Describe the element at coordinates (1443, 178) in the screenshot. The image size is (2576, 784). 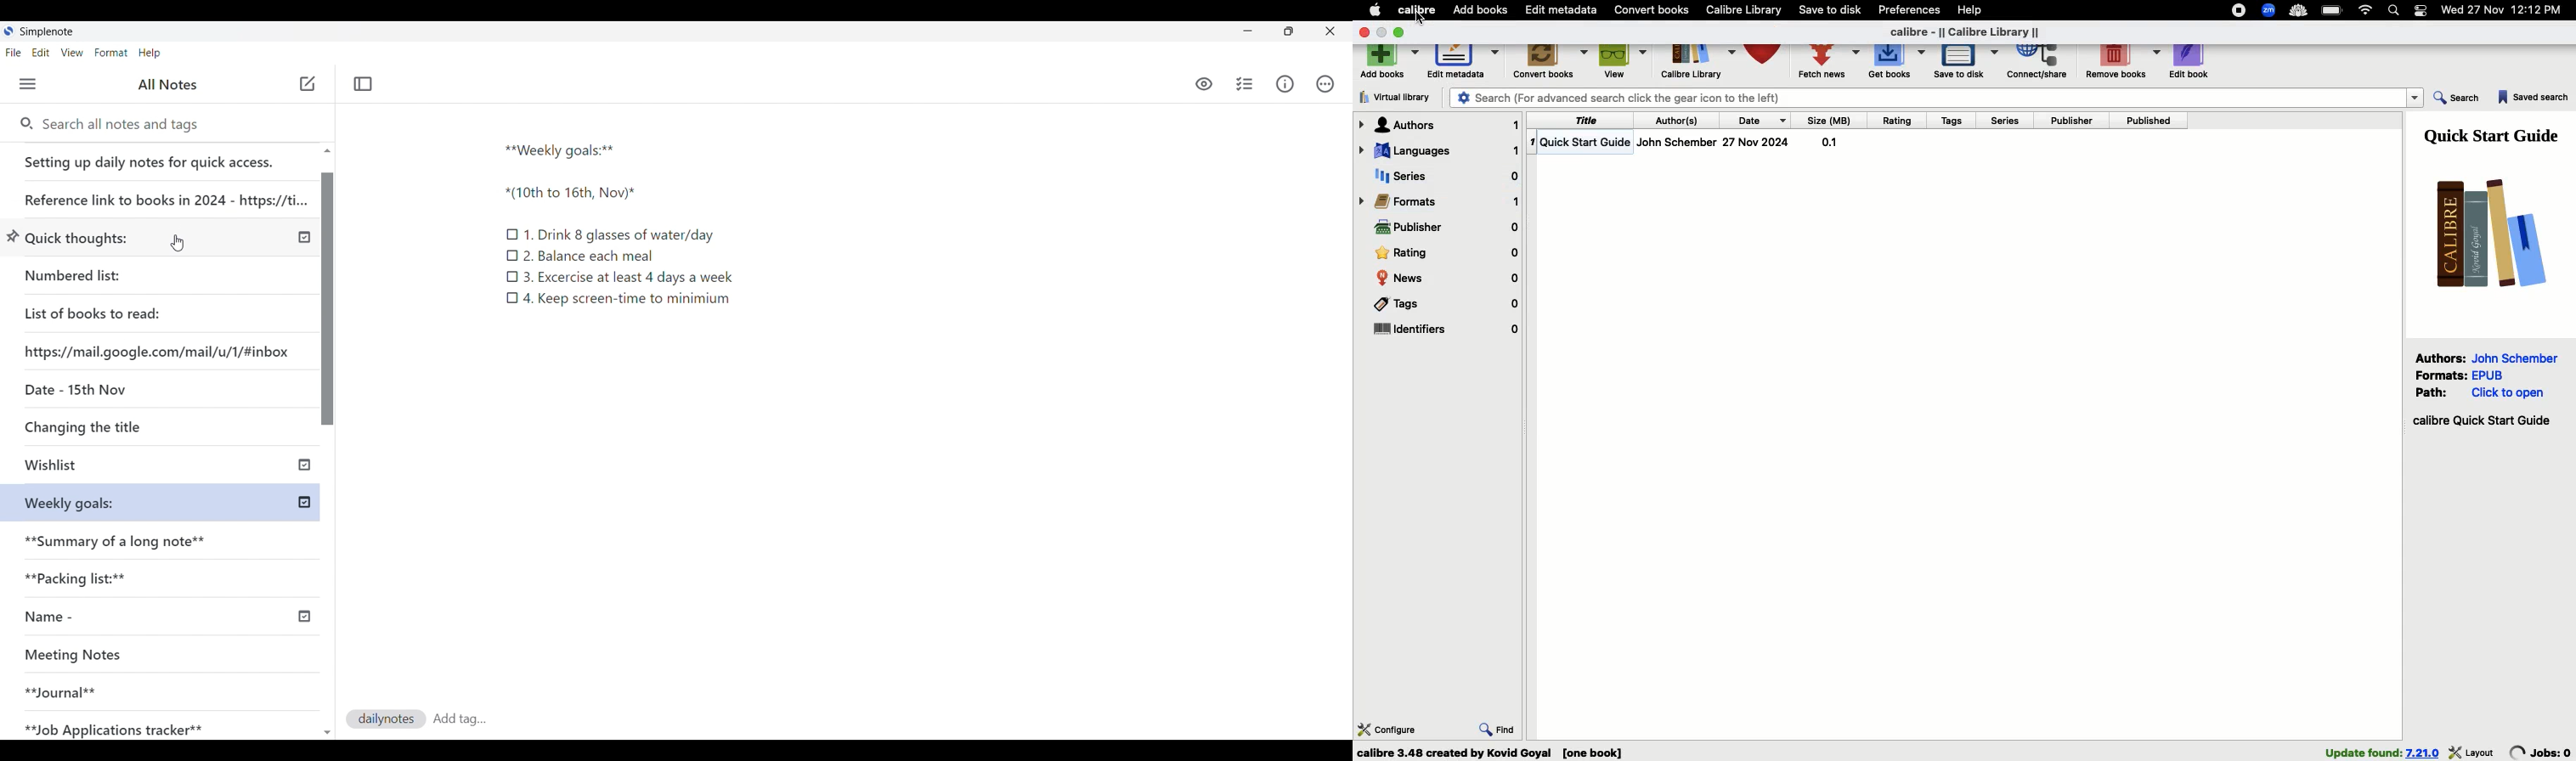
I see `Series` at that location.